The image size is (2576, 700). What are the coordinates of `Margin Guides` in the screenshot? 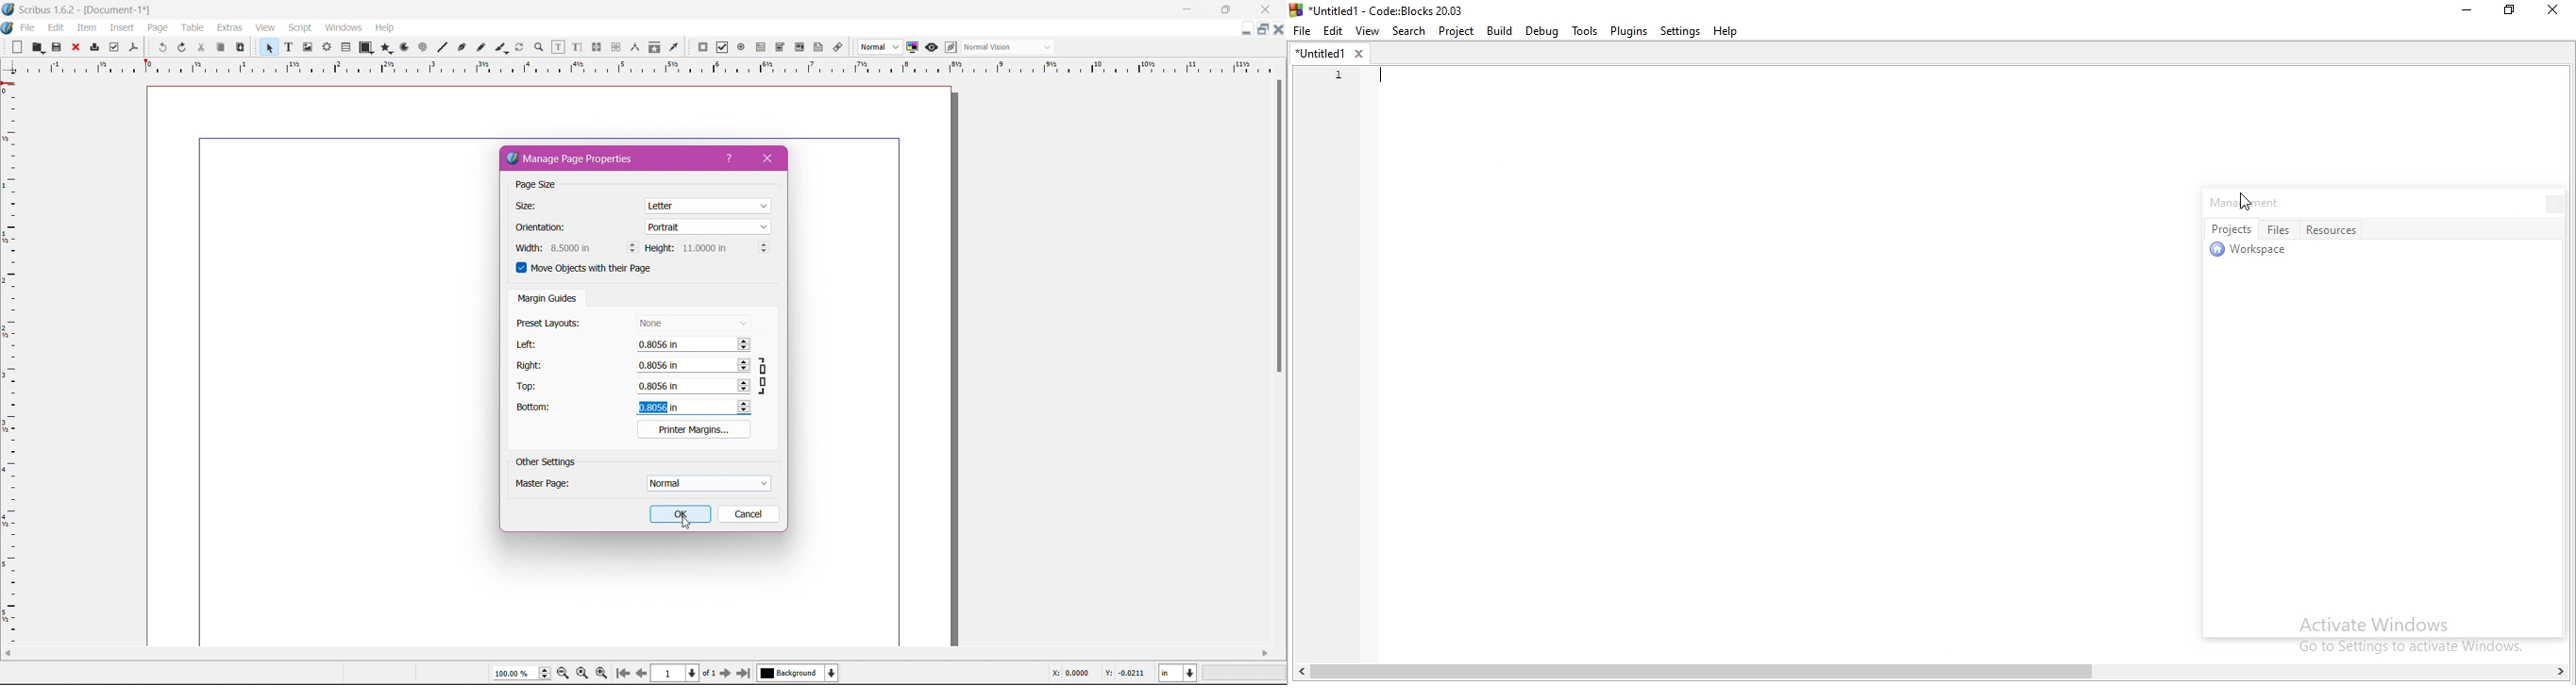 It's located at (548, 300).